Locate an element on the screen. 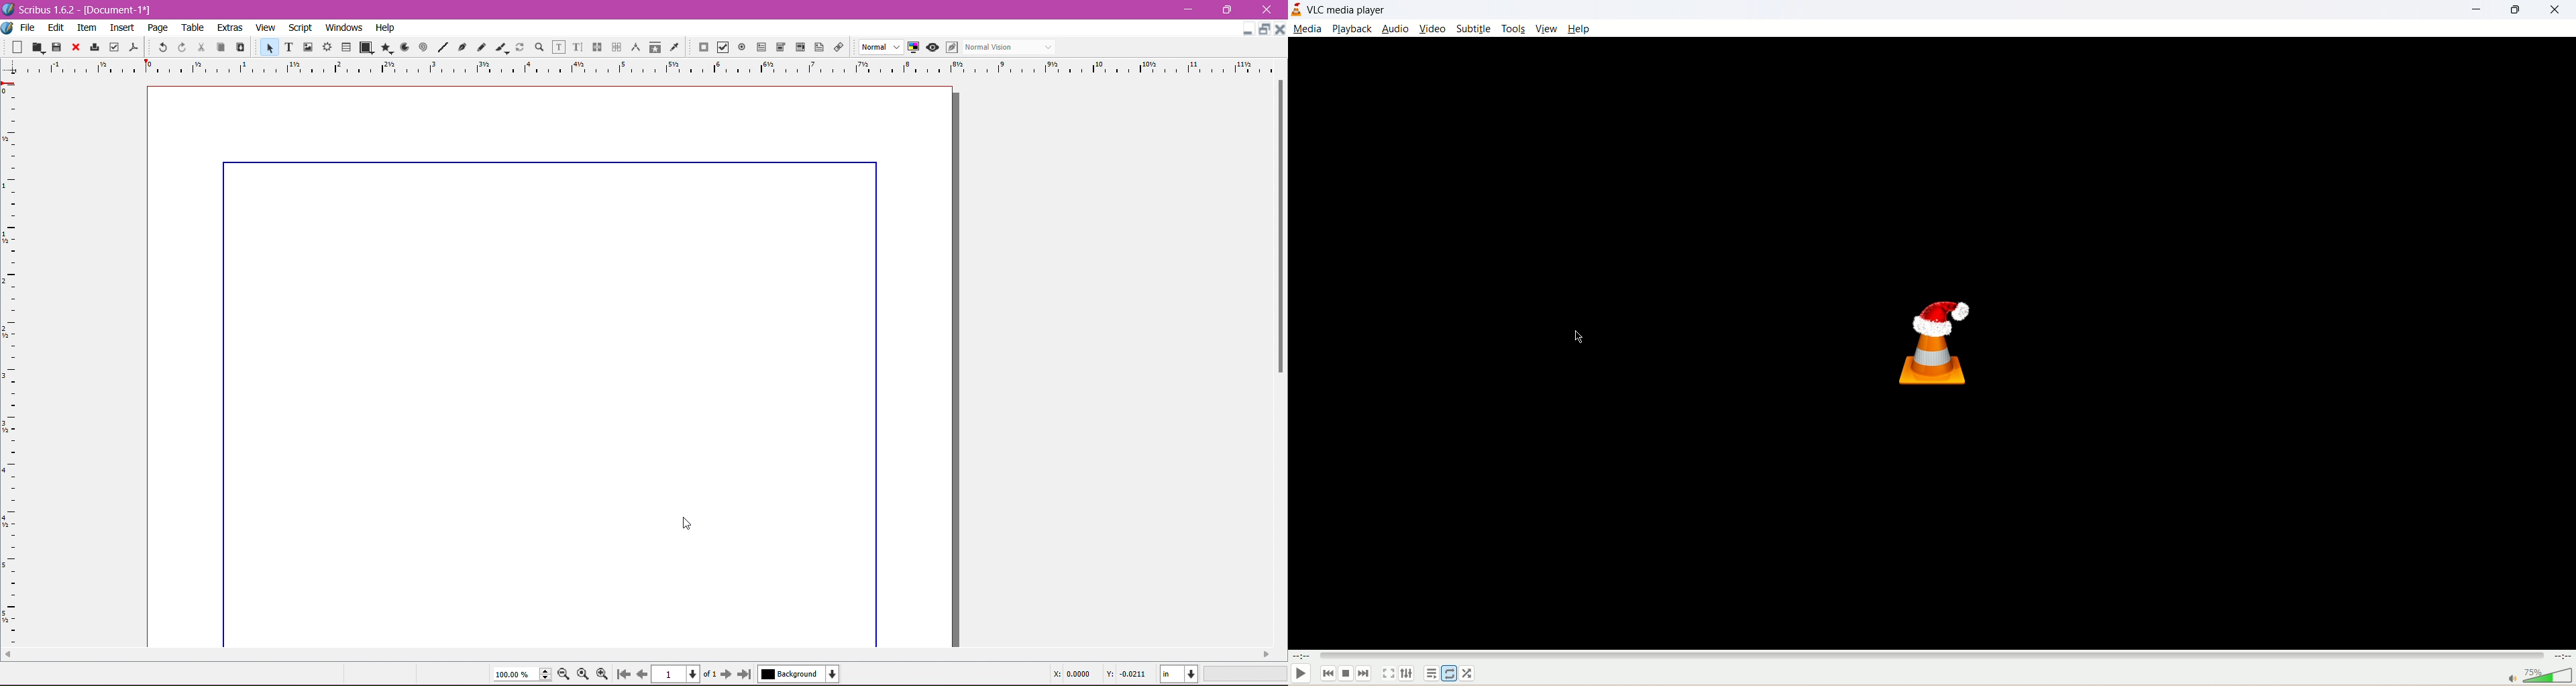  Restore Down Document is located at coordinates (1265, 29).